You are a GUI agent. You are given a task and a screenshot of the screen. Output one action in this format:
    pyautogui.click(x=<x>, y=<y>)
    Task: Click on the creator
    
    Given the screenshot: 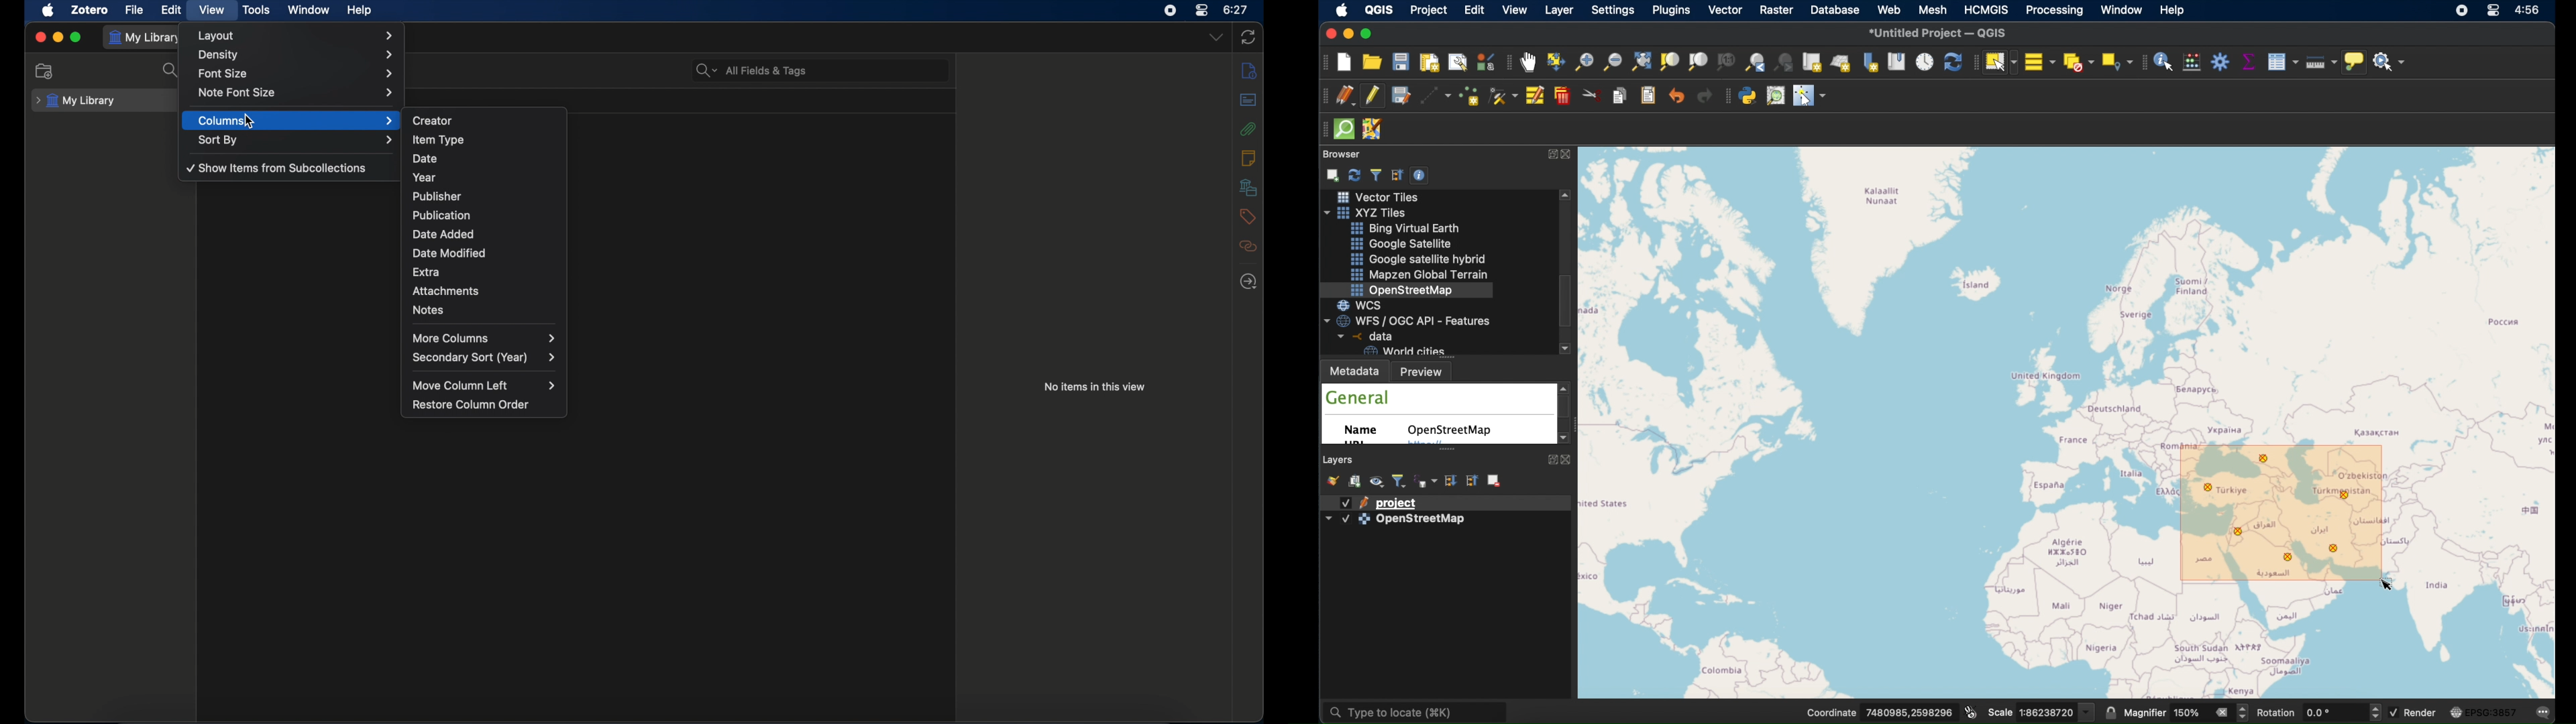 What is the action you would take?
    pyautogui.click(x=433, y=119)
    